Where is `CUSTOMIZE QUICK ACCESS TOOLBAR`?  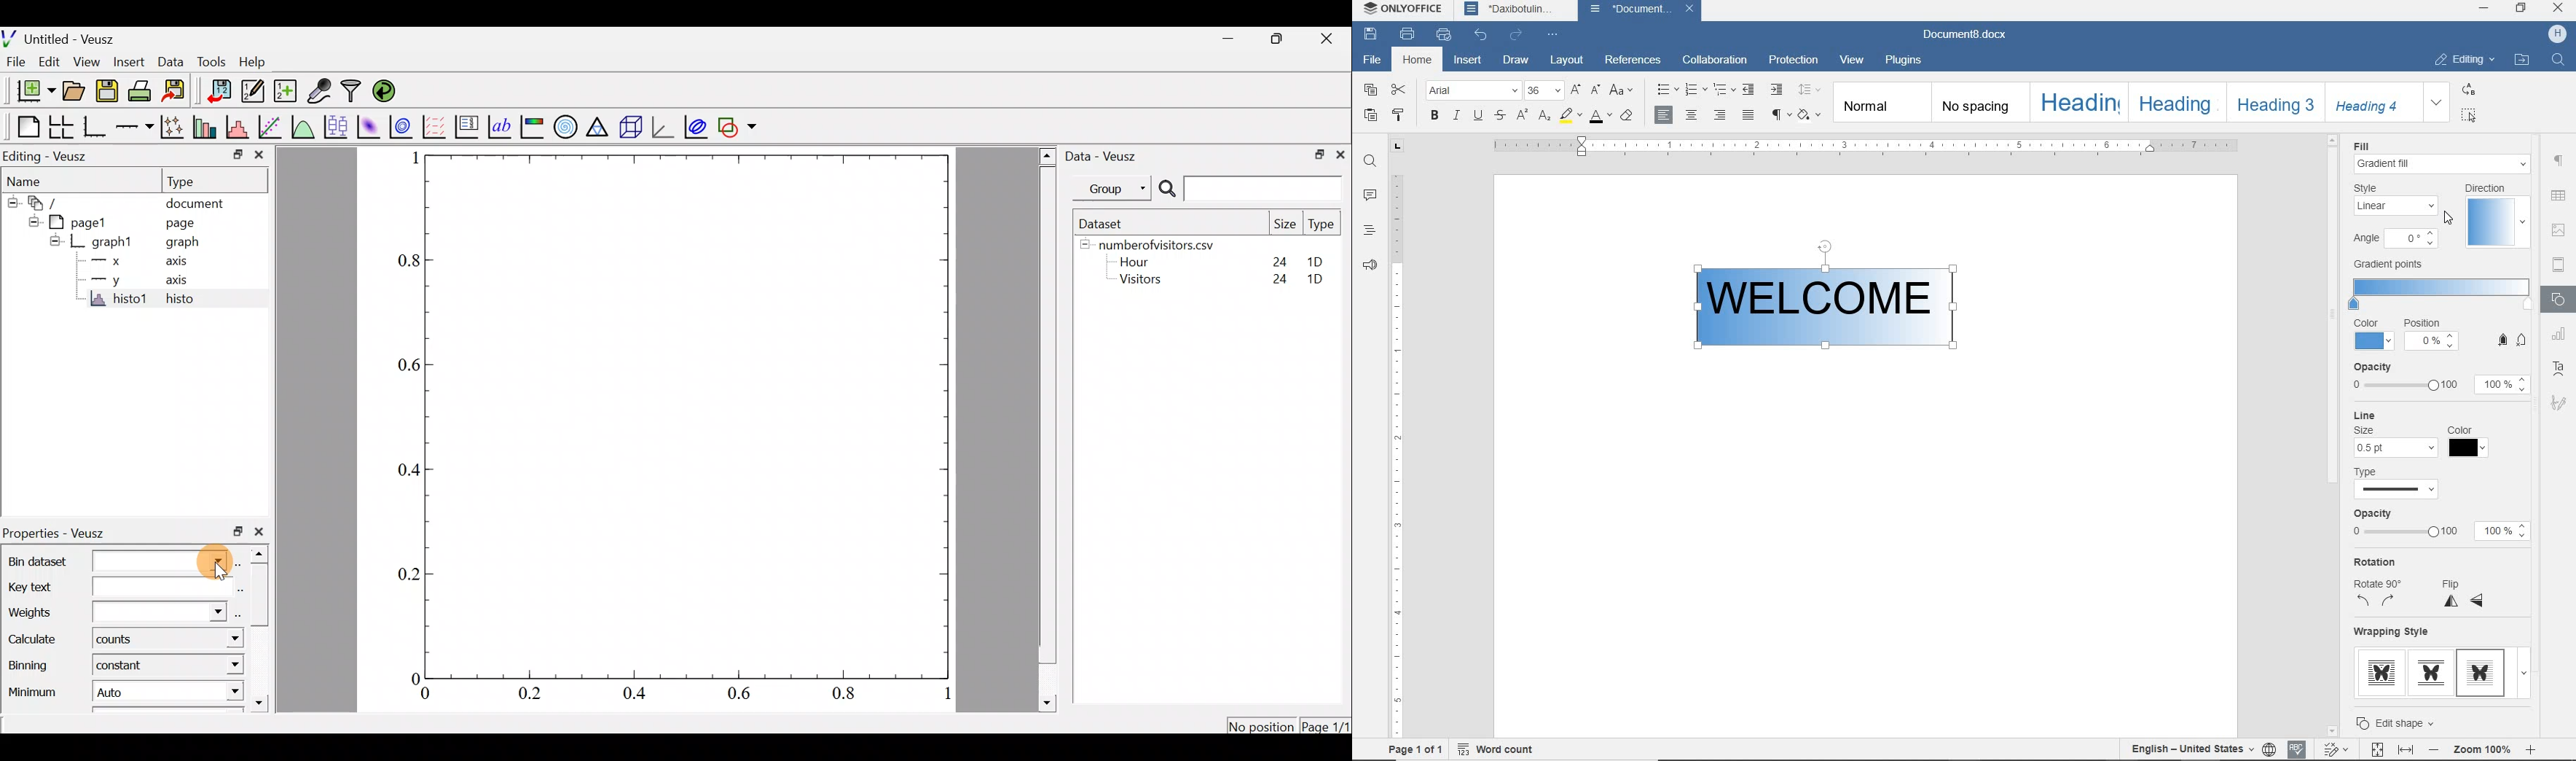 CUSTOMIZE QUICK ACCESS TOOLBAR is located at coordinates (1553, 36).